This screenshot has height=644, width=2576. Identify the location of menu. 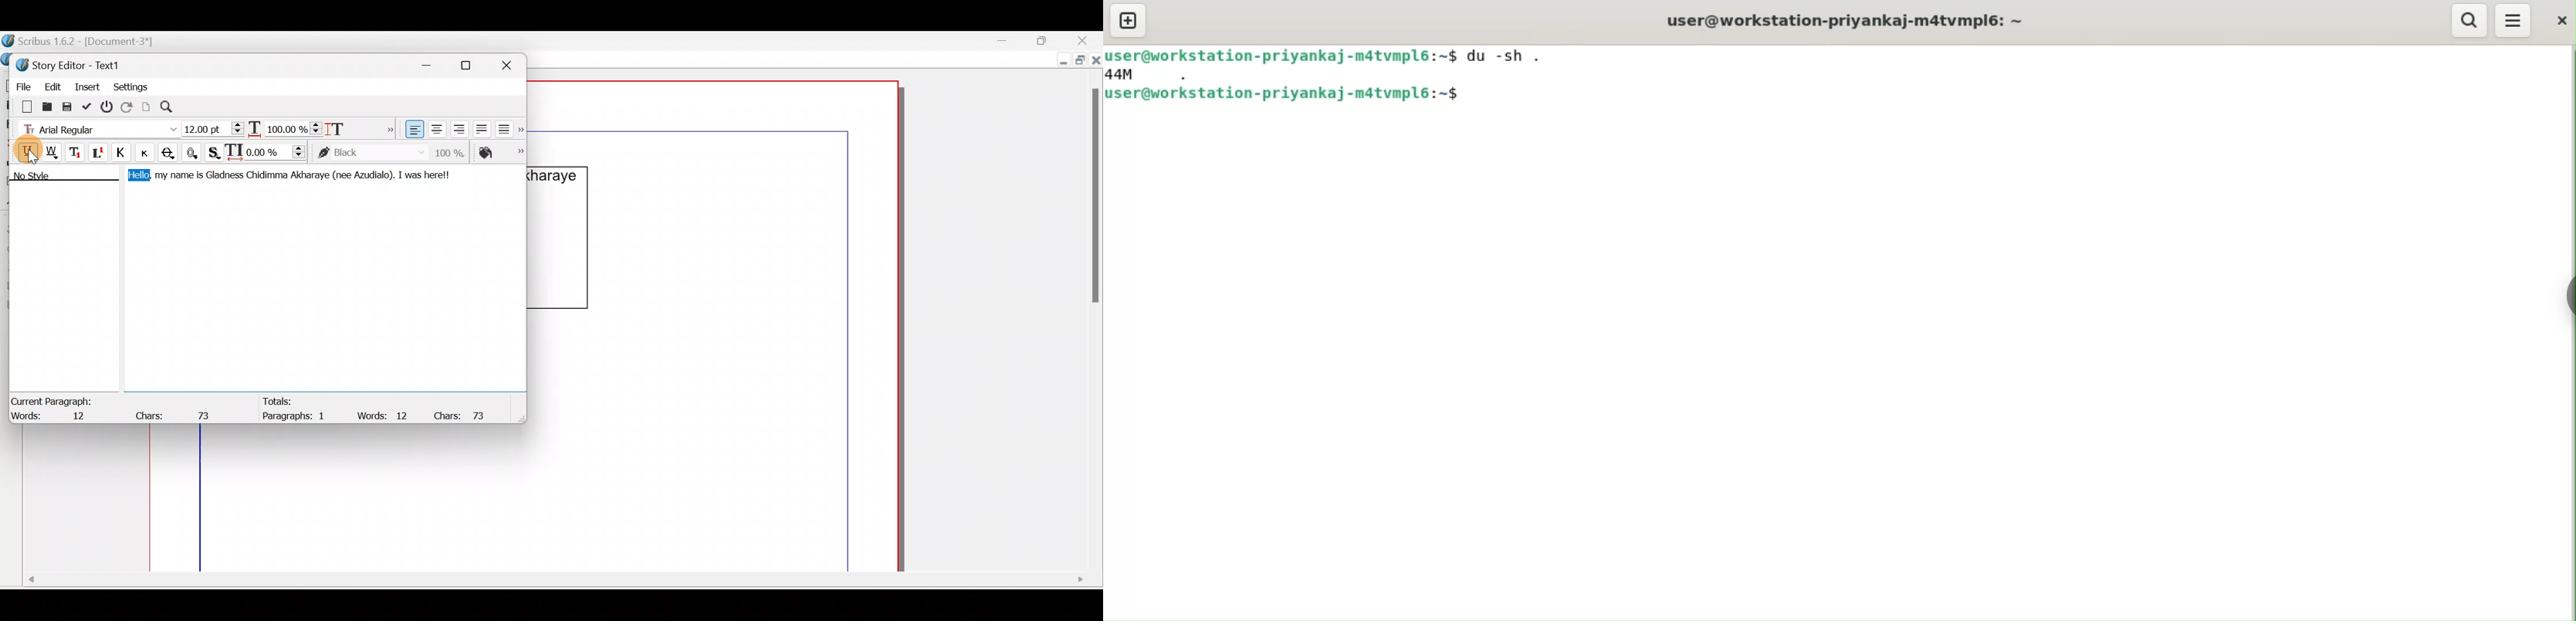
(2513, 22).